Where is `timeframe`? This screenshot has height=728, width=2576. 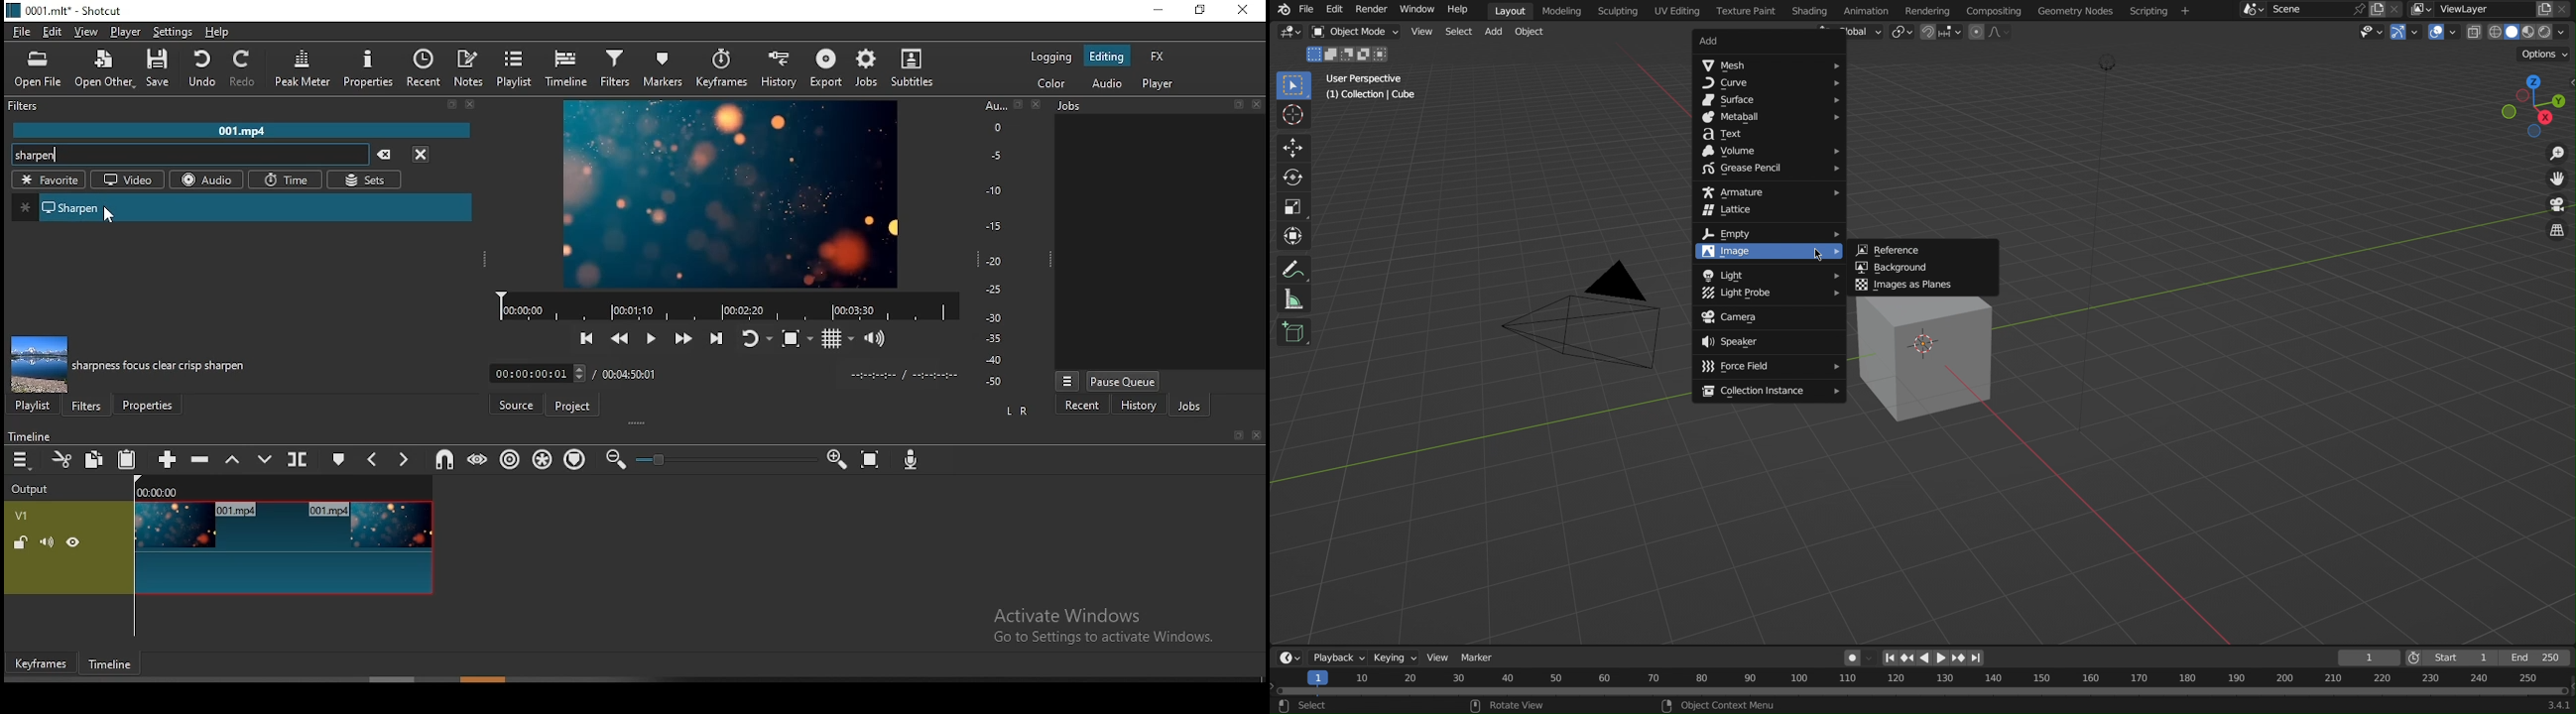 timeframe is located at coordinates (110, 664).